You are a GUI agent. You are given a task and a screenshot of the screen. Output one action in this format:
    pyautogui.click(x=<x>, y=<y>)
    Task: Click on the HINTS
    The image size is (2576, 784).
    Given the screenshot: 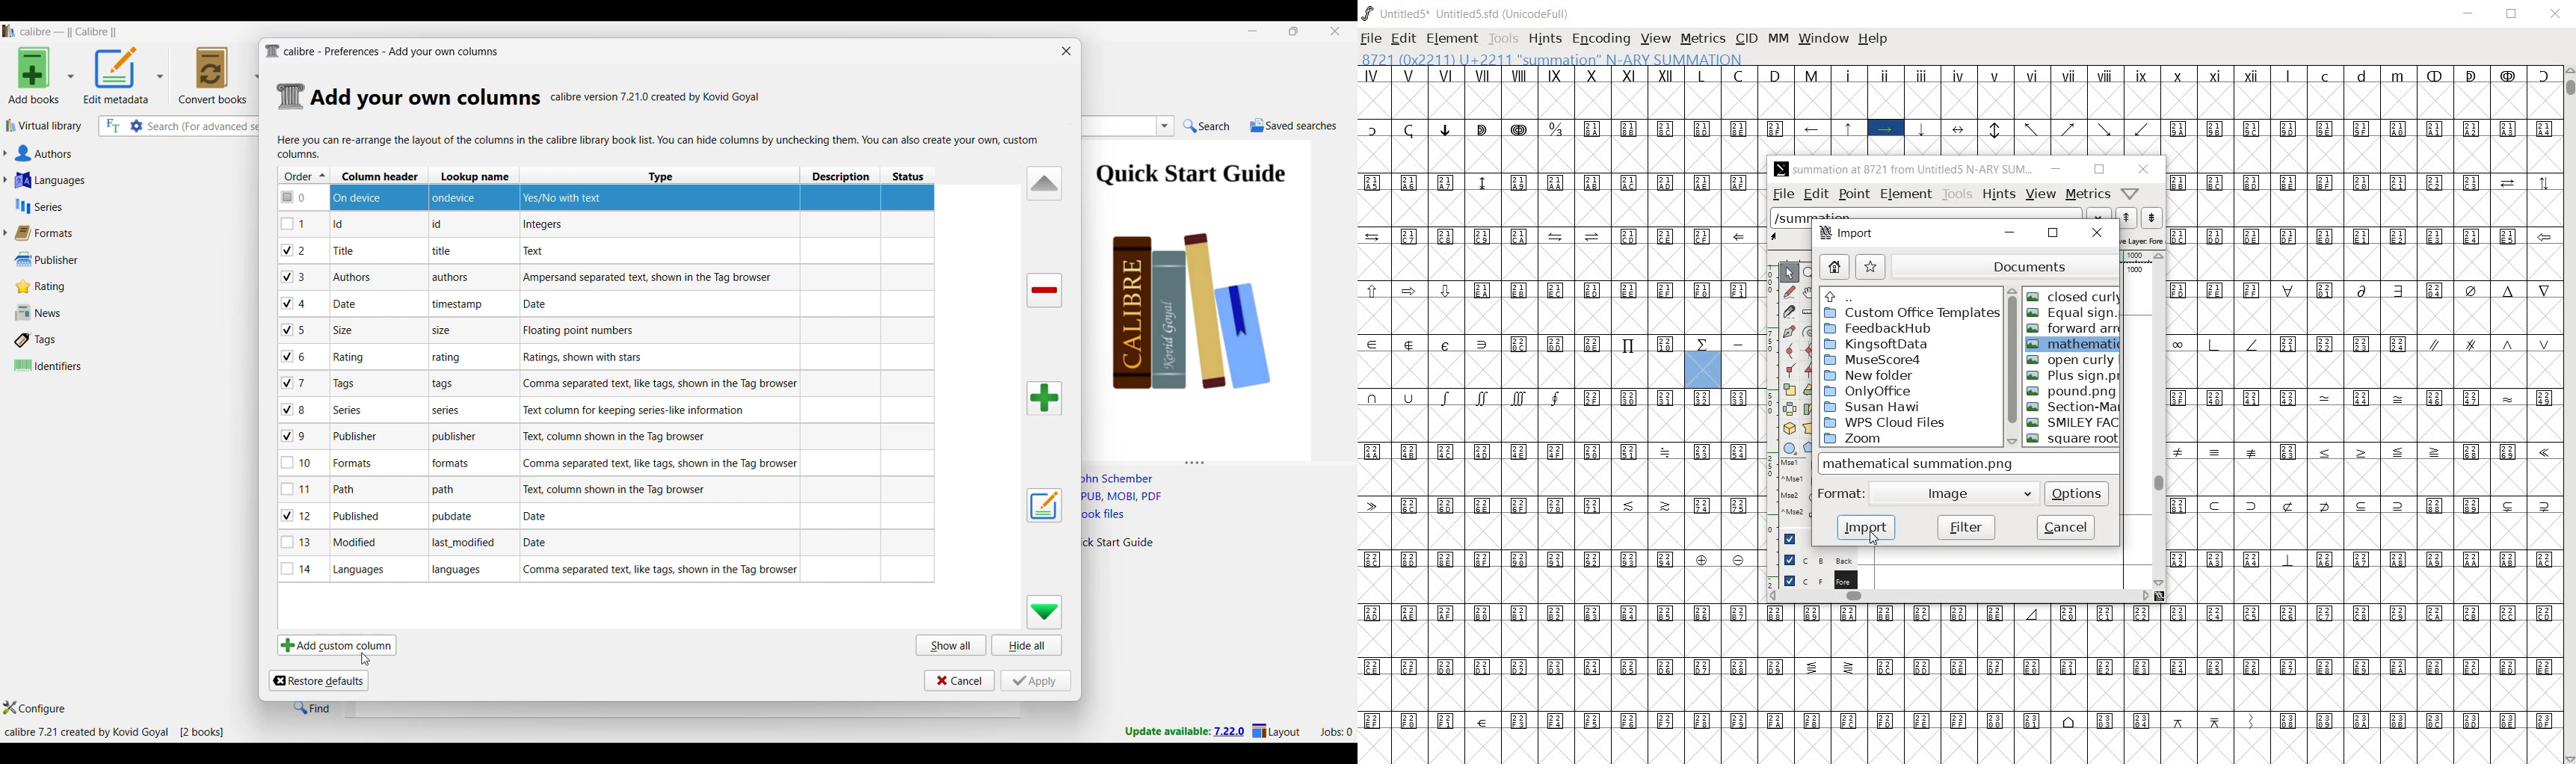 What is the action you would take?
    pyautogui.click(x=1544, y=39)
    